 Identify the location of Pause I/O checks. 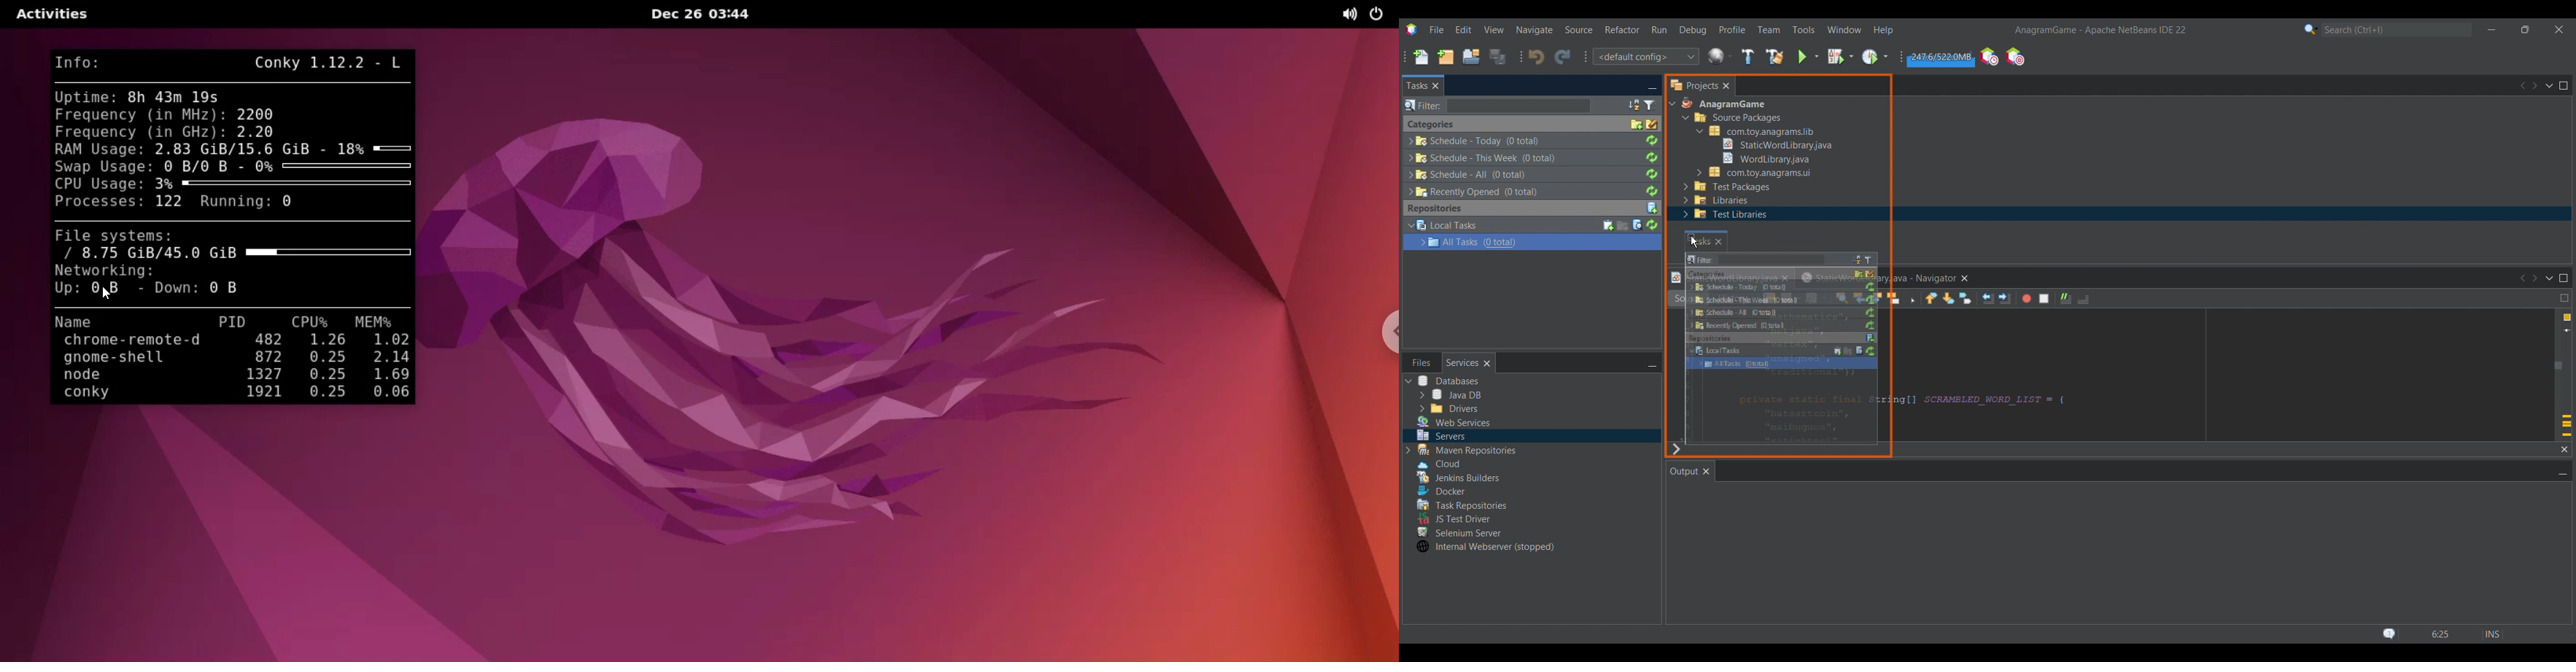
(2014, 56).